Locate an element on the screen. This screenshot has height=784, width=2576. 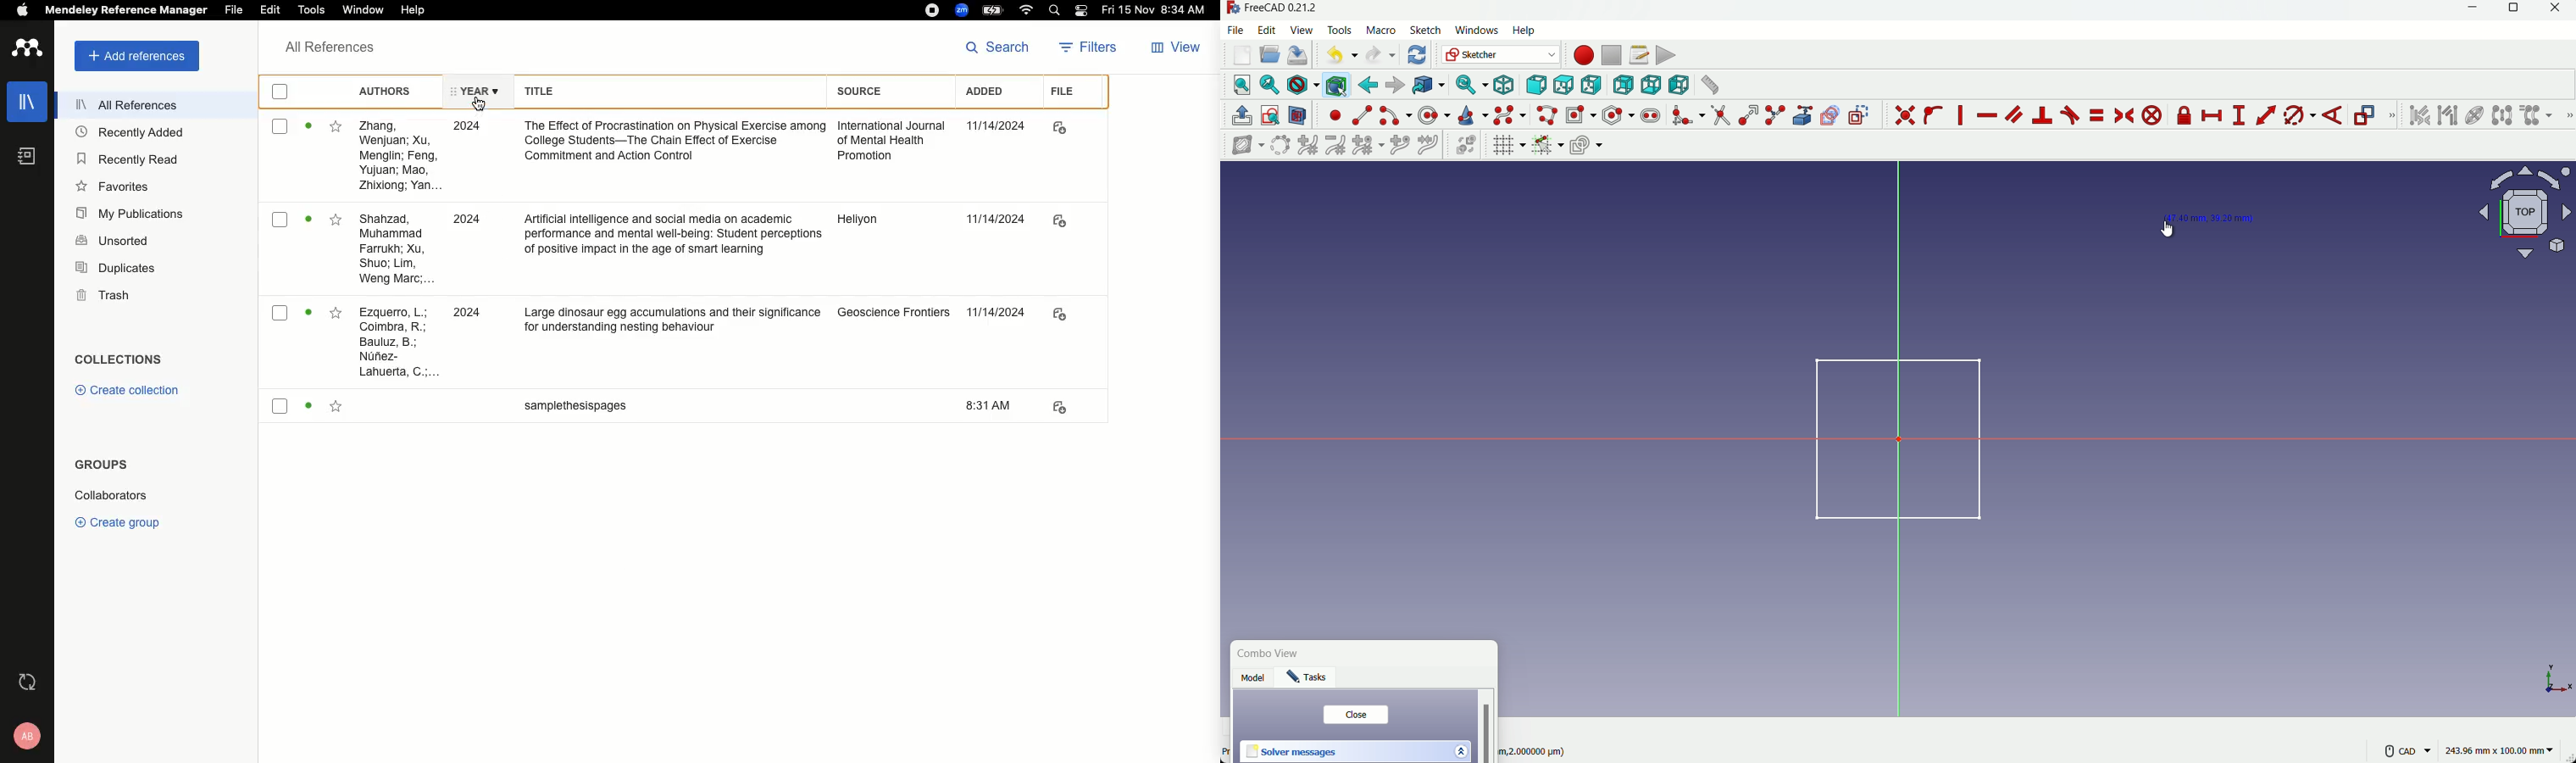
maximize or restore is located at coordinates (2515, 11).